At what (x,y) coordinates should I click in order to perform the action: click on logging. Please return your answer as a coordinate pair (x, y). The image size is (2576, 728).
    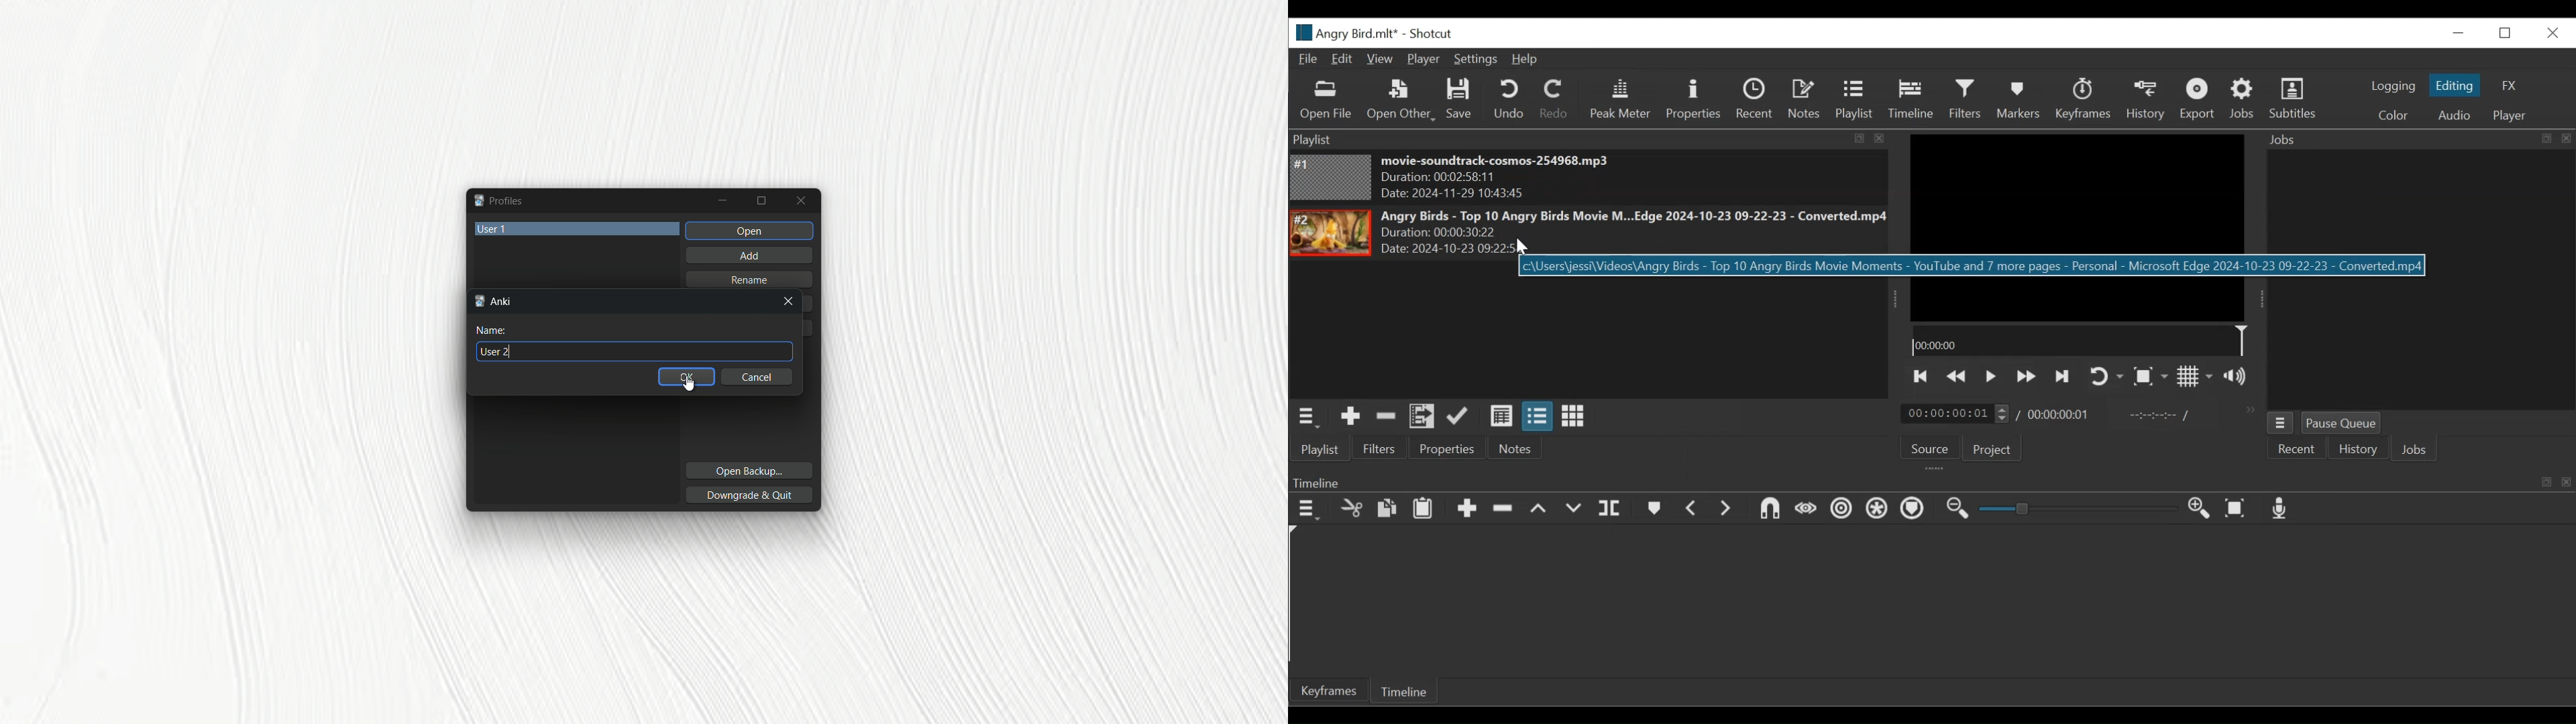
    Looking at the image, I should click on (2394, 86).